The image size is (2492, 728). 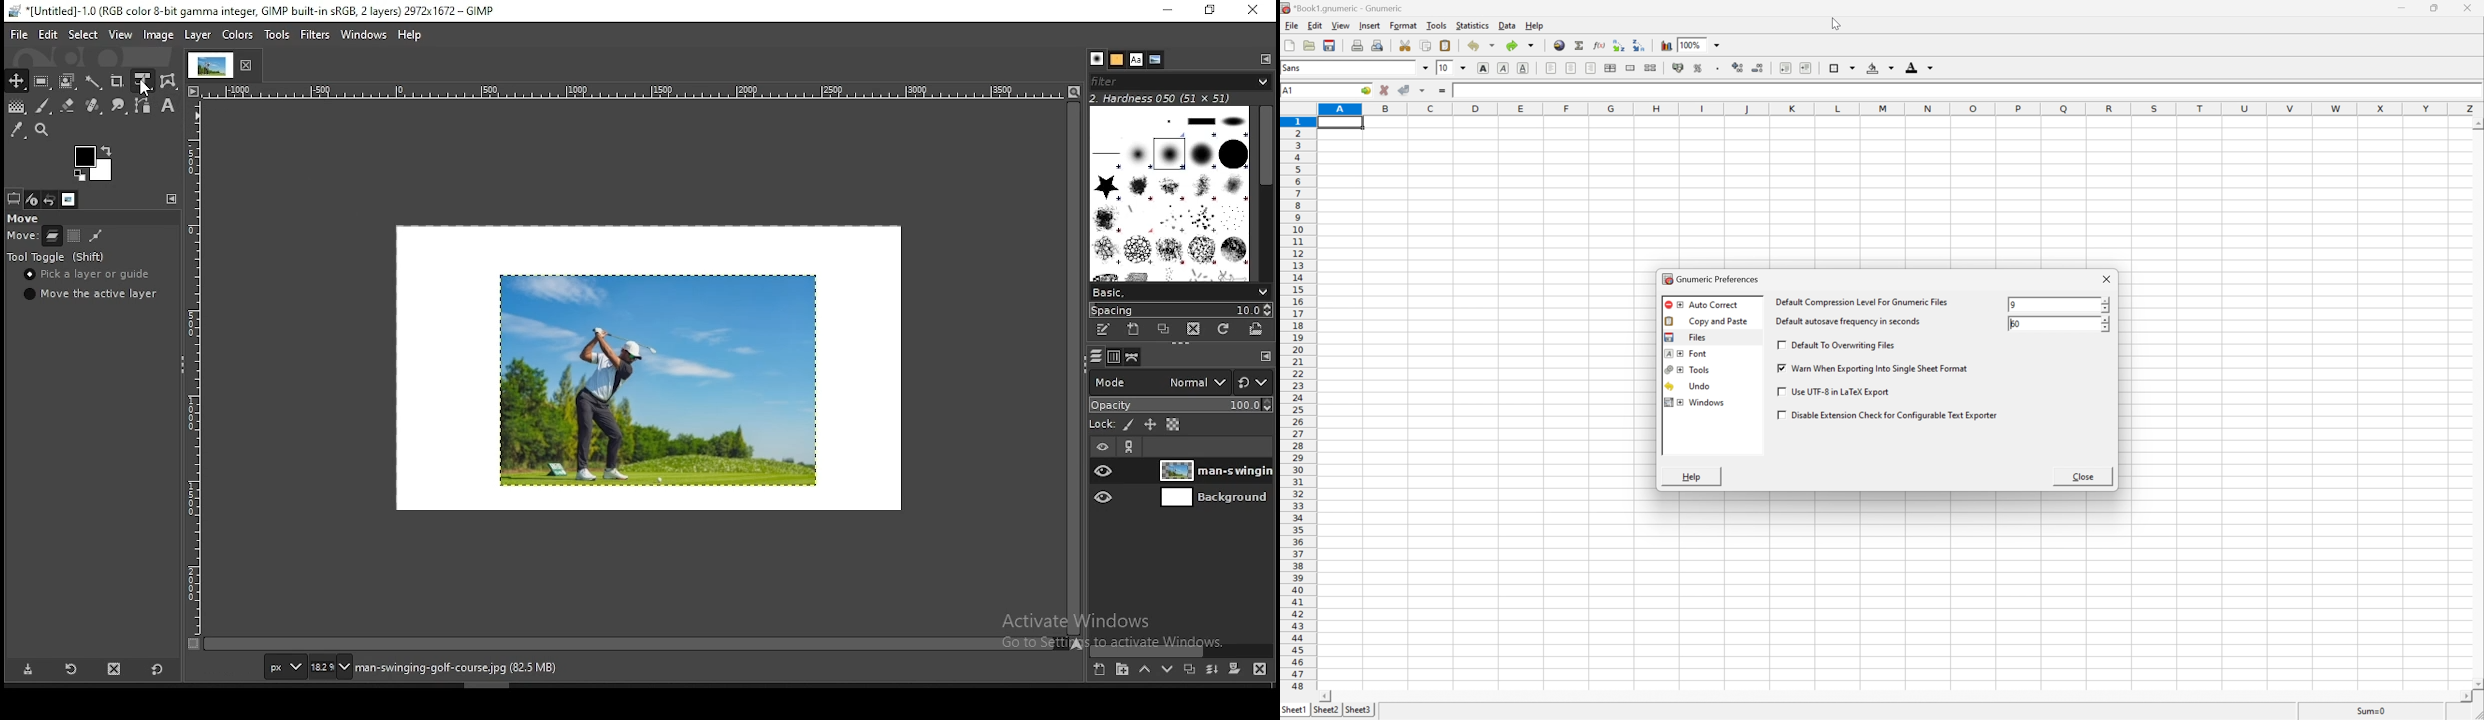 What do you see at coordinates (1294, 711) in the screenshot?
I see `sheet1` at bounding box center [1294, 711].